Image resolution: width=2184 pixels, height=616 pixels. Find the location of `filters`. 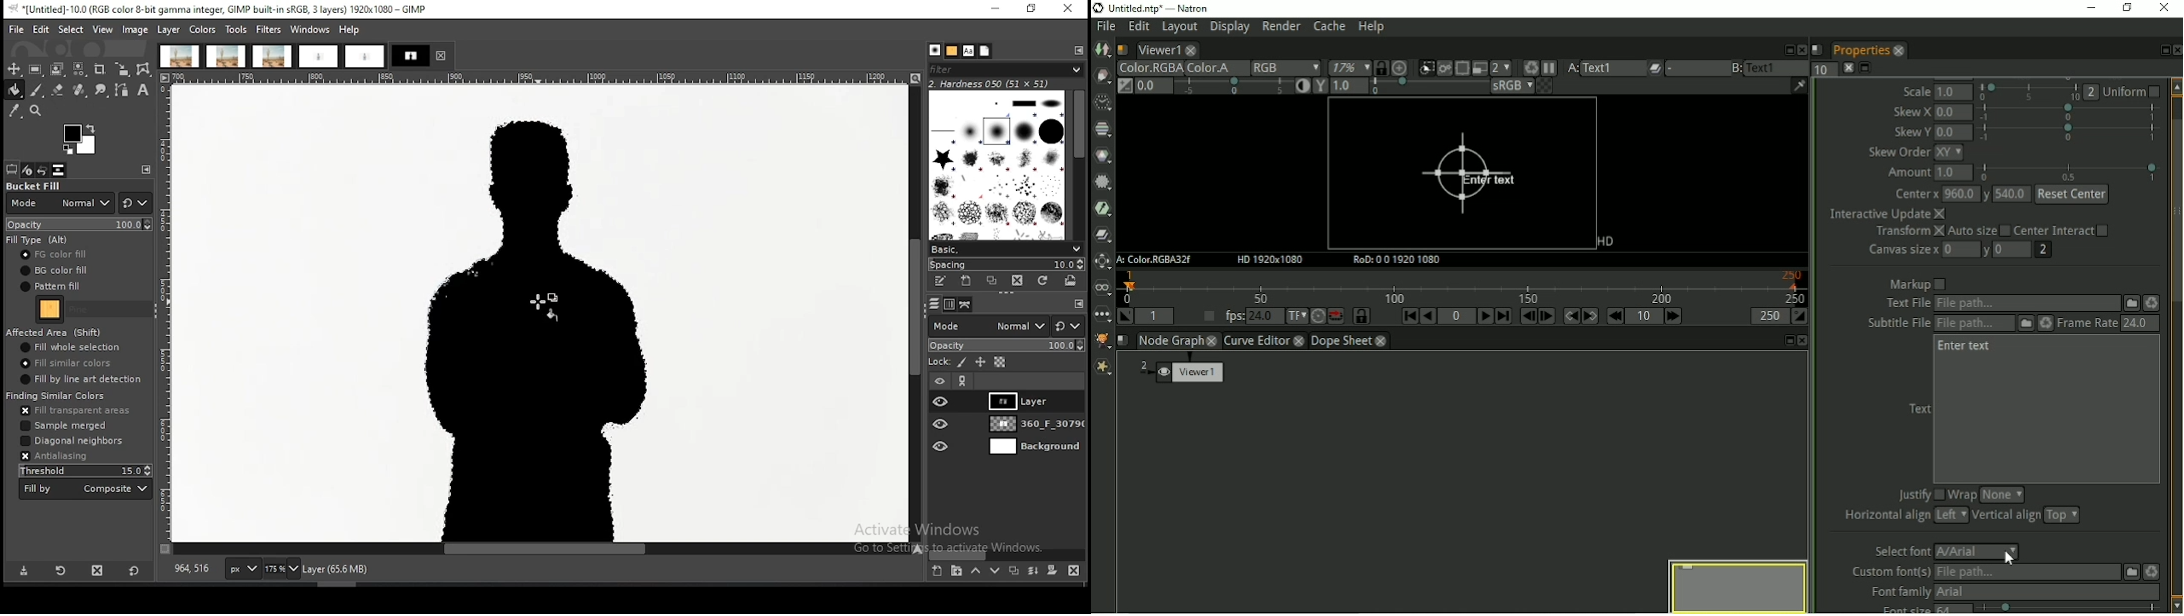

filters is located at coordinates (269, 30).